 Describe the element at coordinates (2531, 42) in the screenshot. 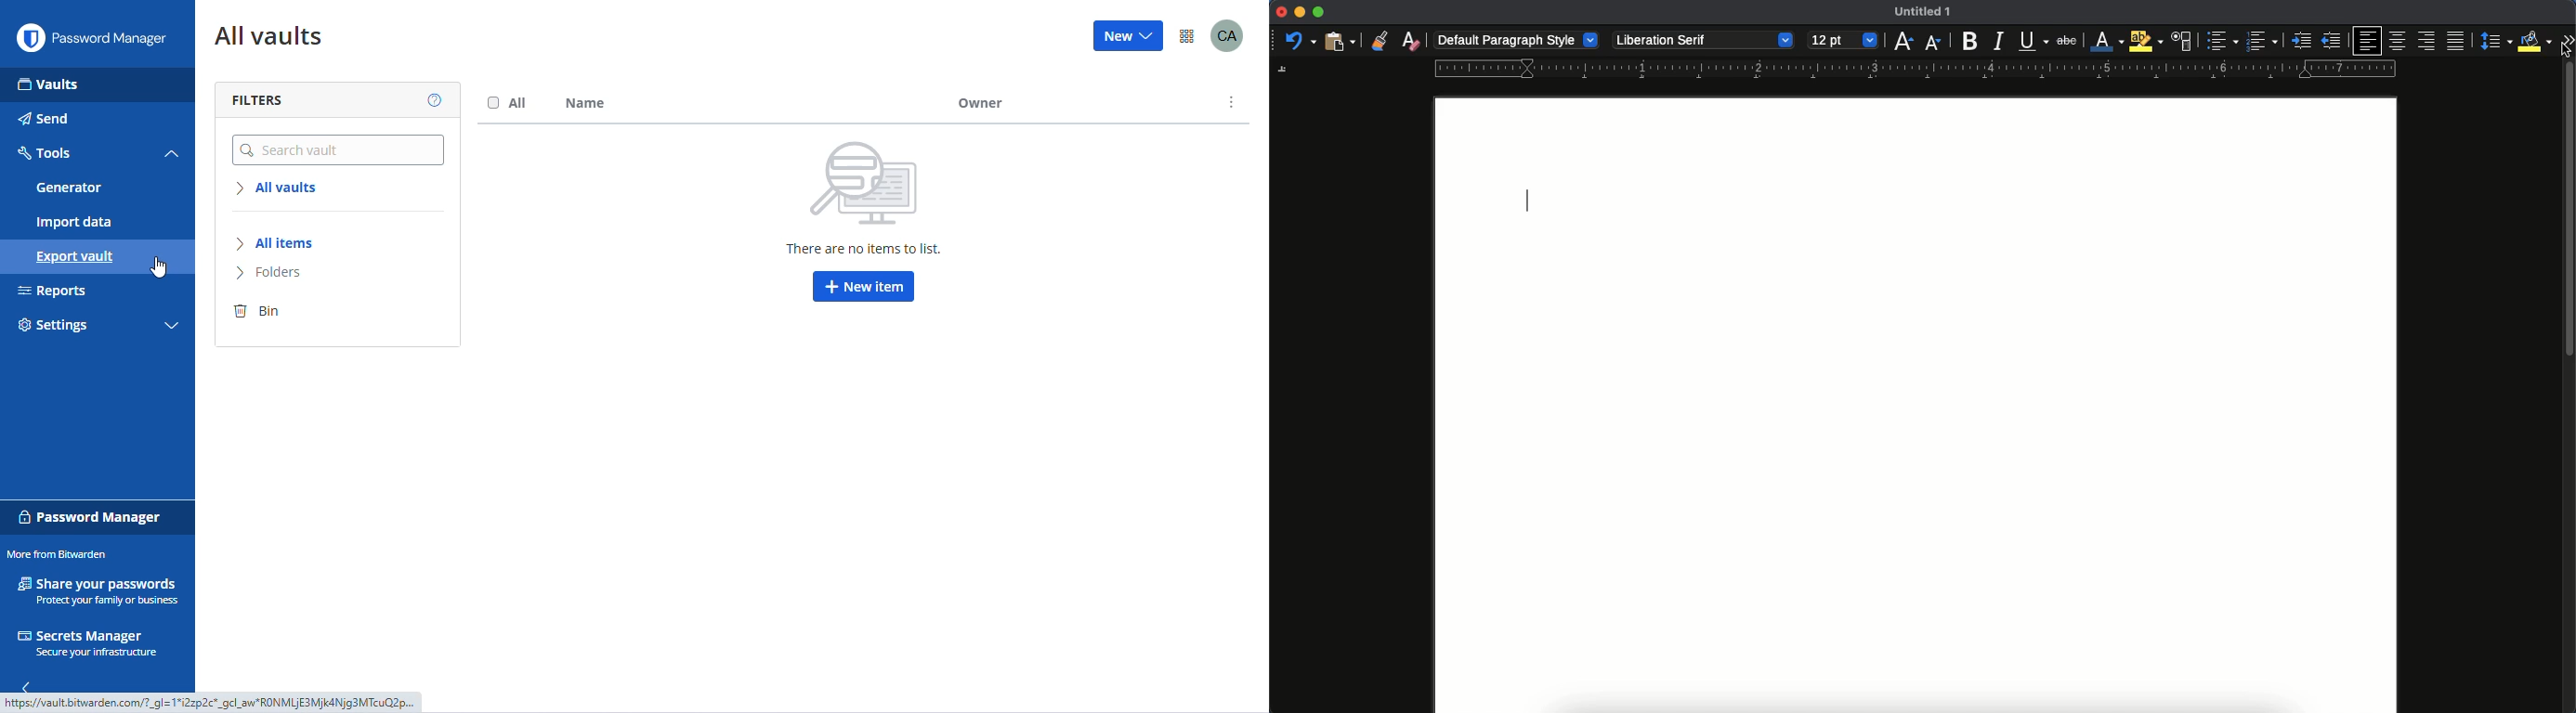

I see `fill color` at that location.